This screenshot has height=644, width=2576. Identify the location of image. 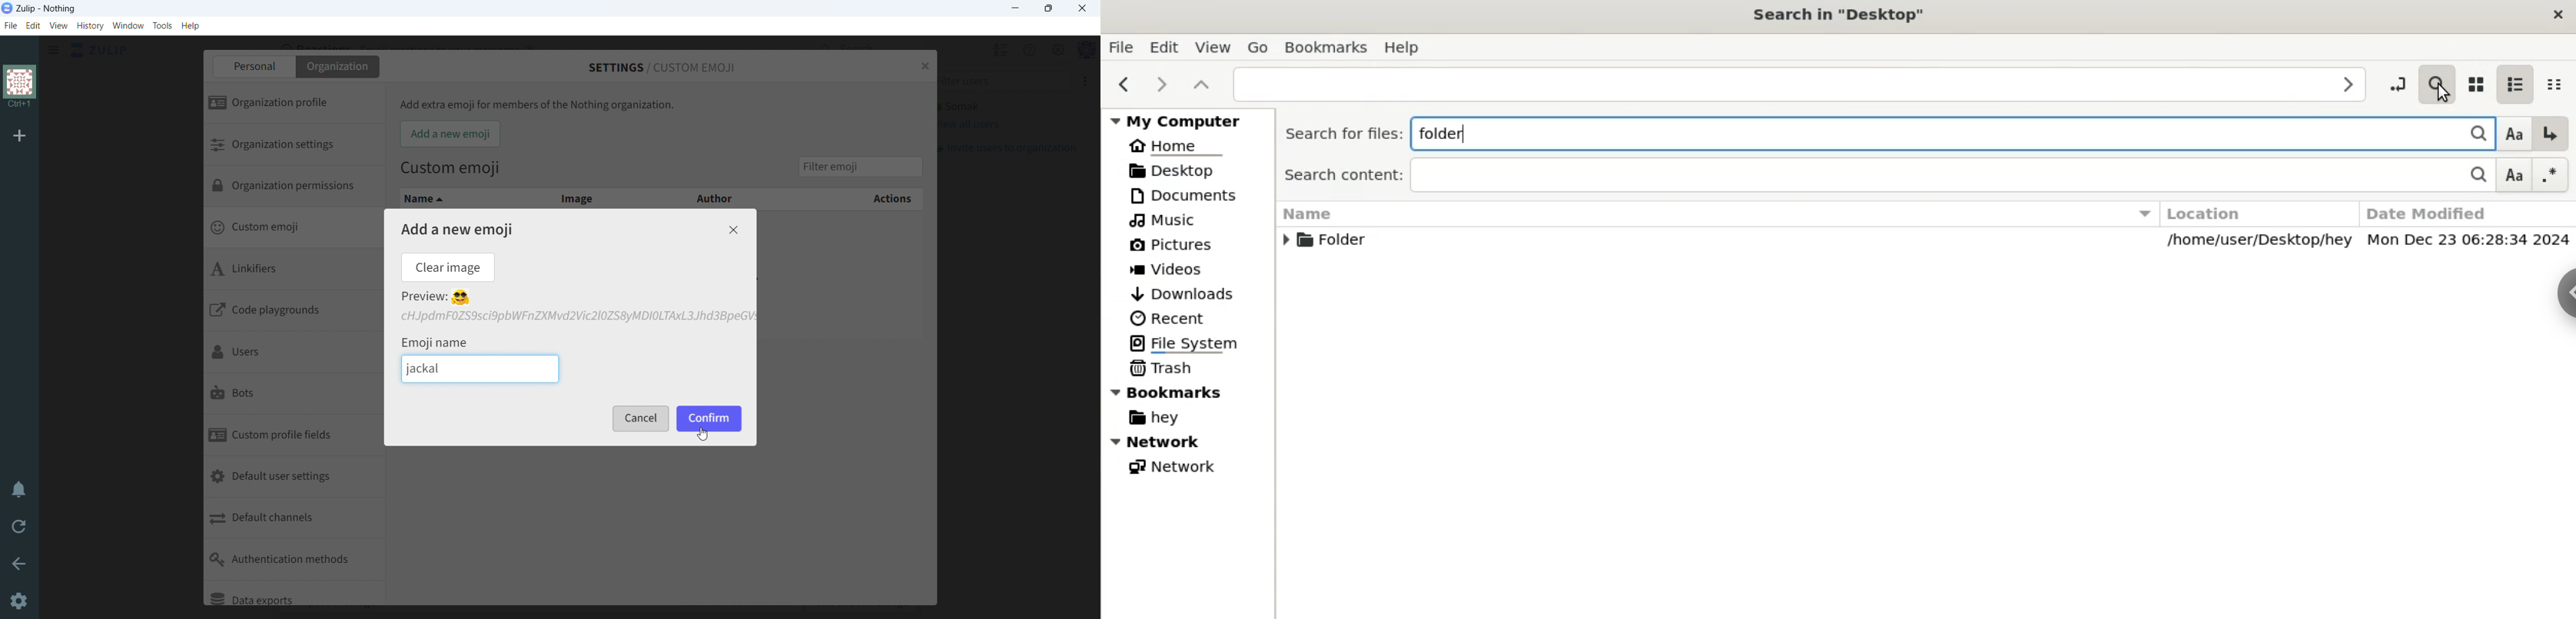
(576, 197).